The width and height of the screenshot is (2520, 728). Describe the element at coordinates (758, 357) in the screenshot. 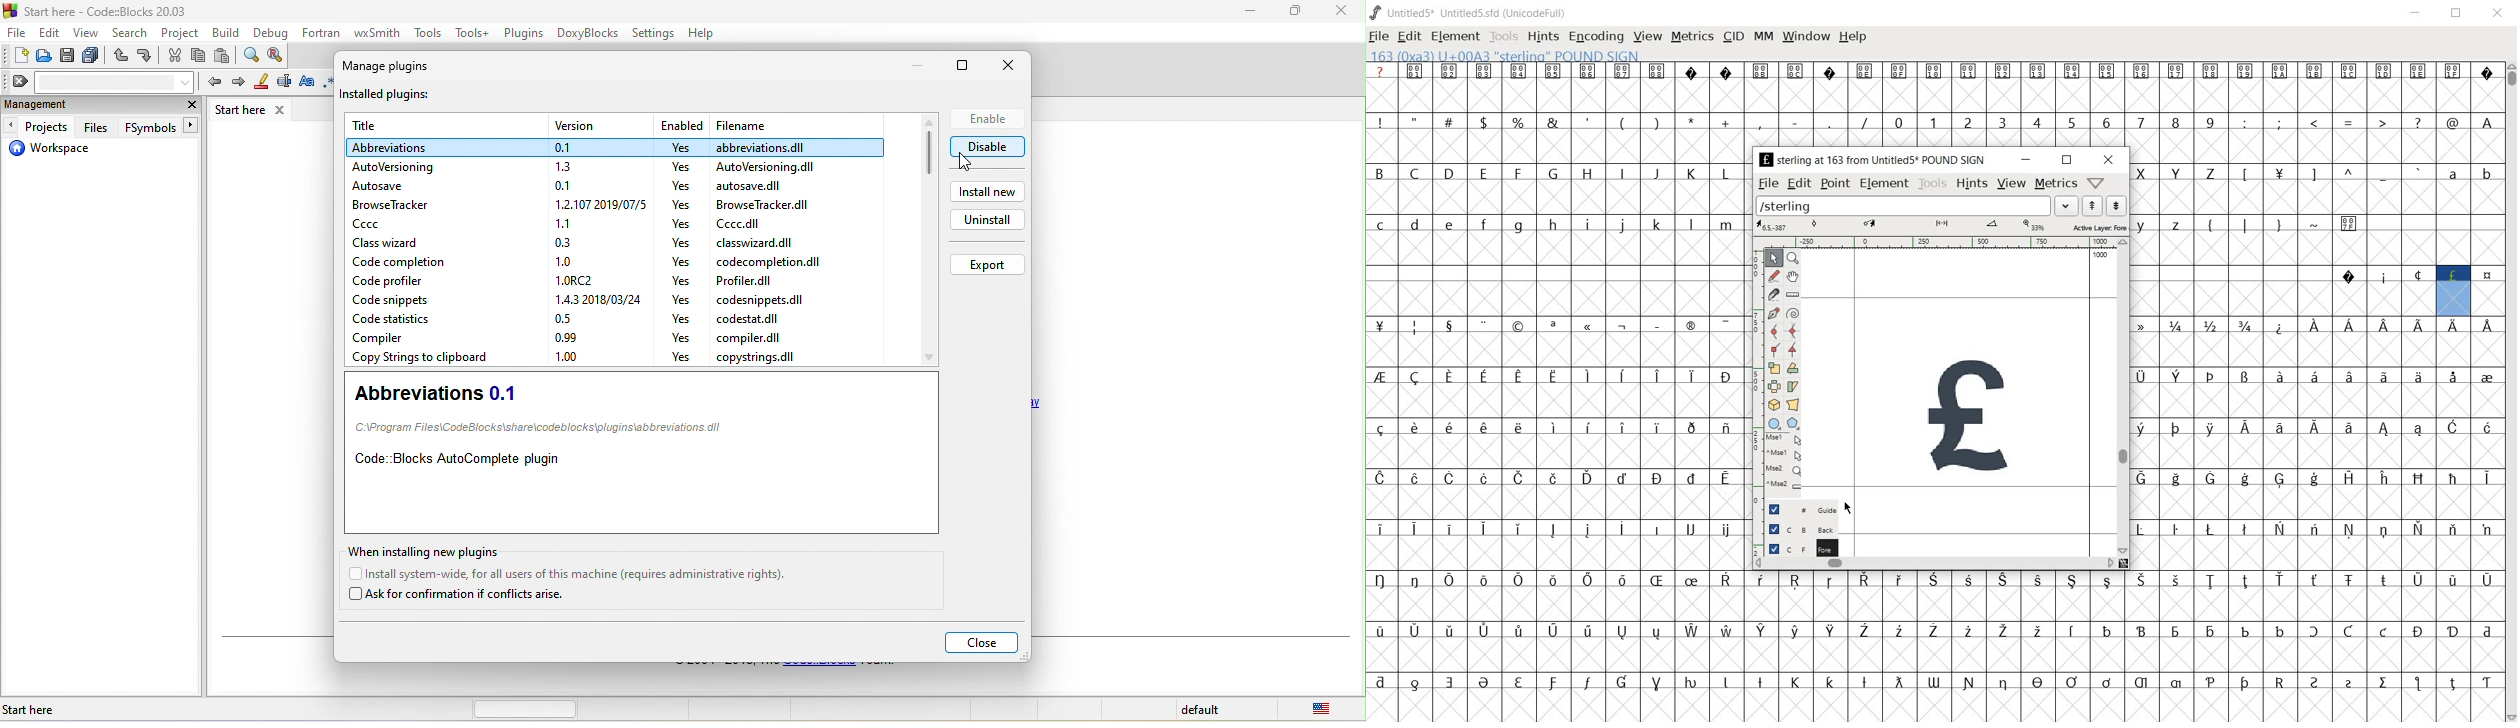

I see `file` at that location.